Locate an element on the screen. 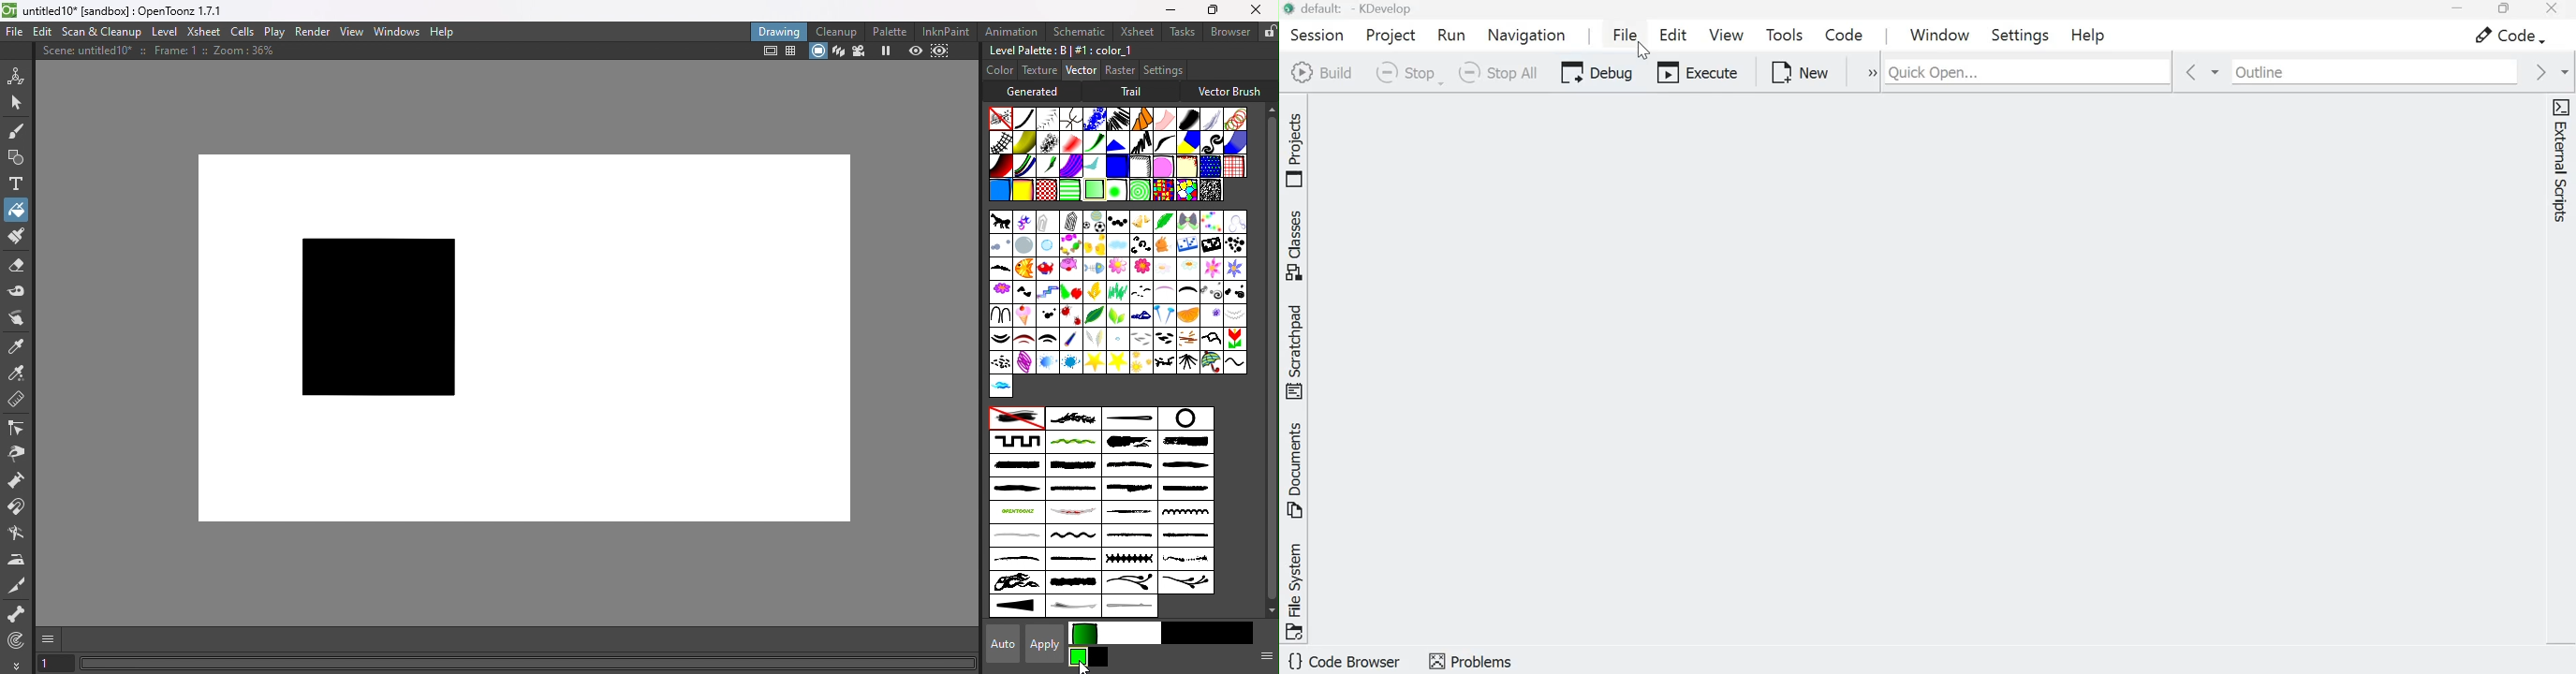 Image resolution: width=2576 pixels, height=700 pixels. small_brush3 is located at coordinates (1017, 560).